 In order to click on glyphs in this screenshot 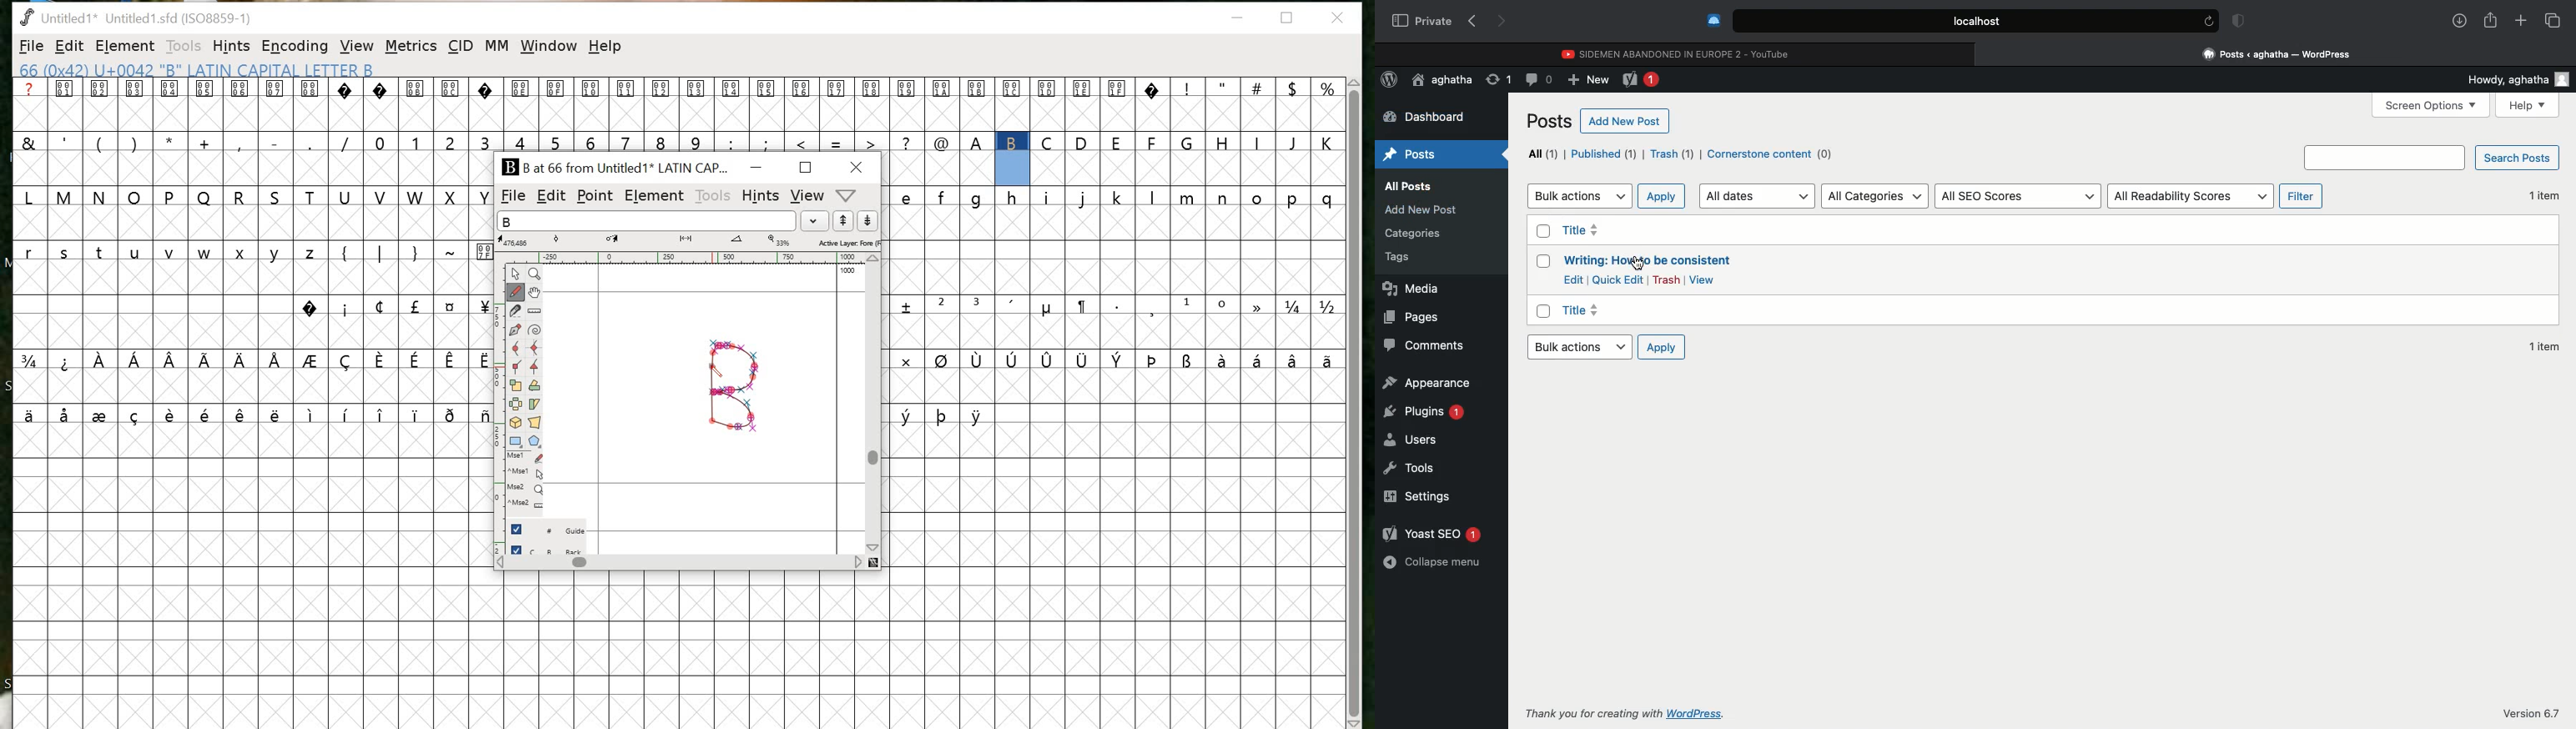, I will do `click(1117, 310)`.